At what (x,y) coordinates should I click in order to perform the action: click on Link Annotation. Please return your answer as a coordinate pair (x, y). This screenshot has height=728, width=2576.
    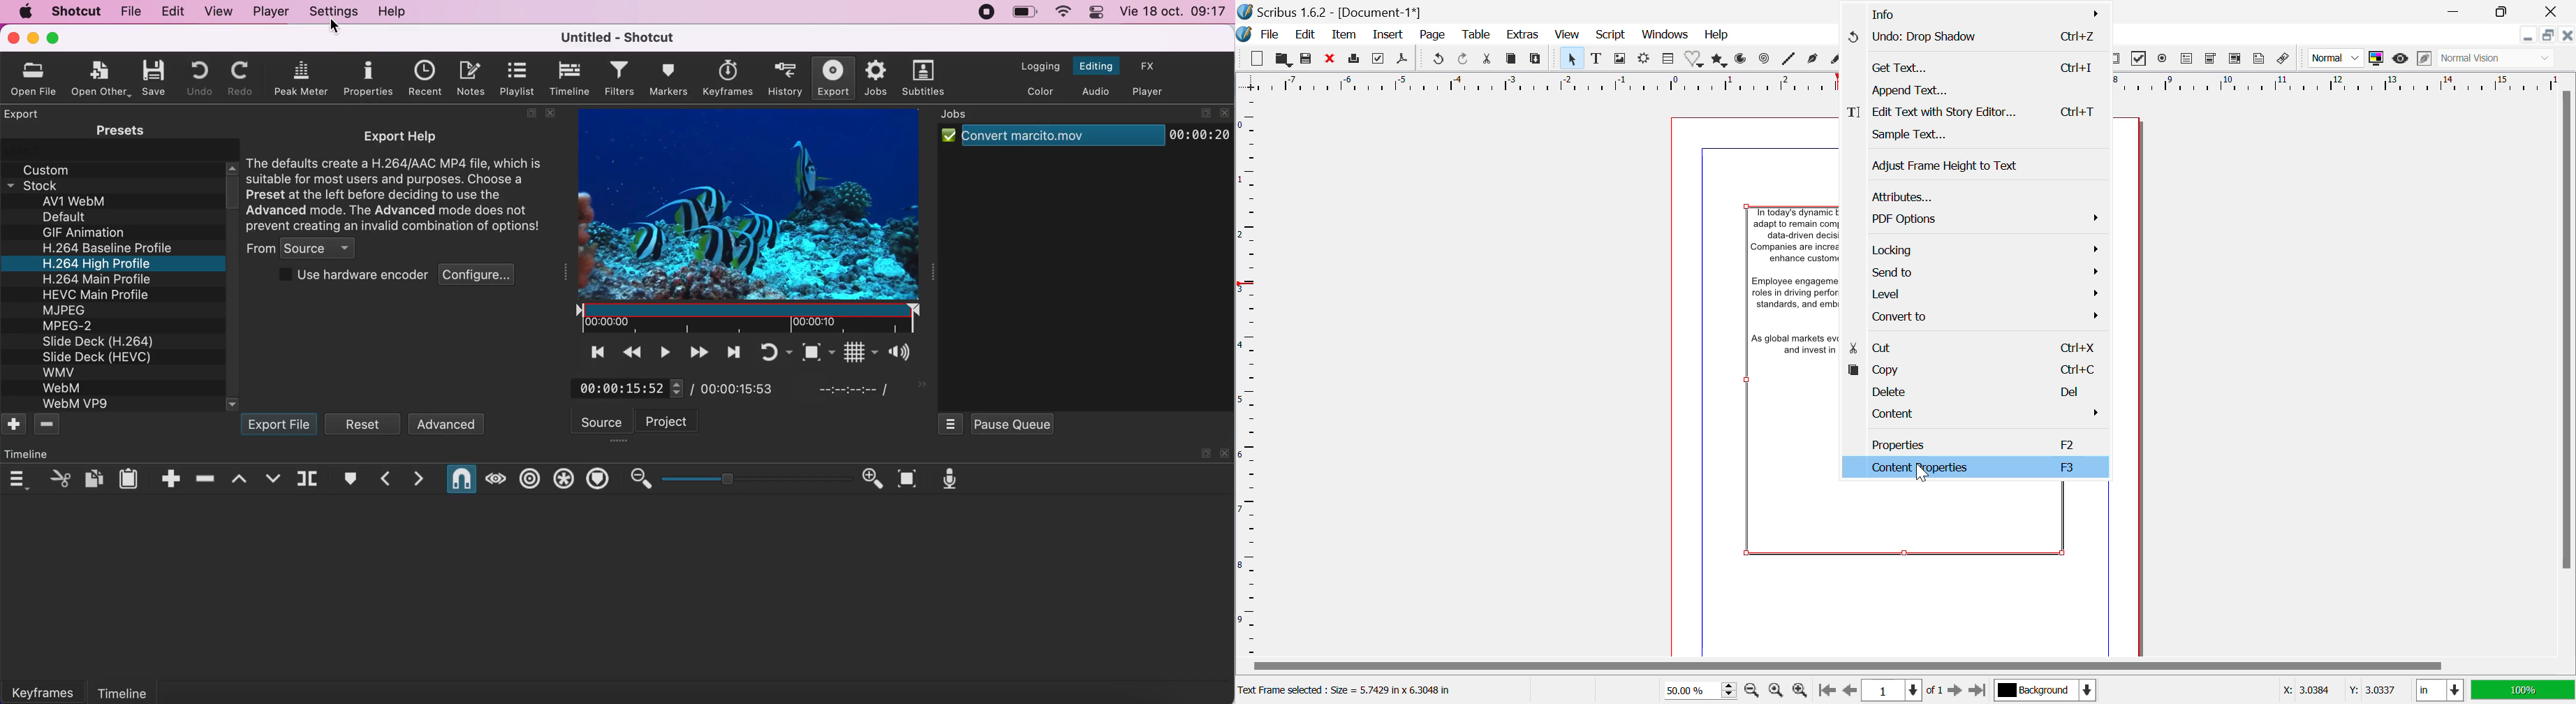
    Looking at the image, I should click on (2286, 60).